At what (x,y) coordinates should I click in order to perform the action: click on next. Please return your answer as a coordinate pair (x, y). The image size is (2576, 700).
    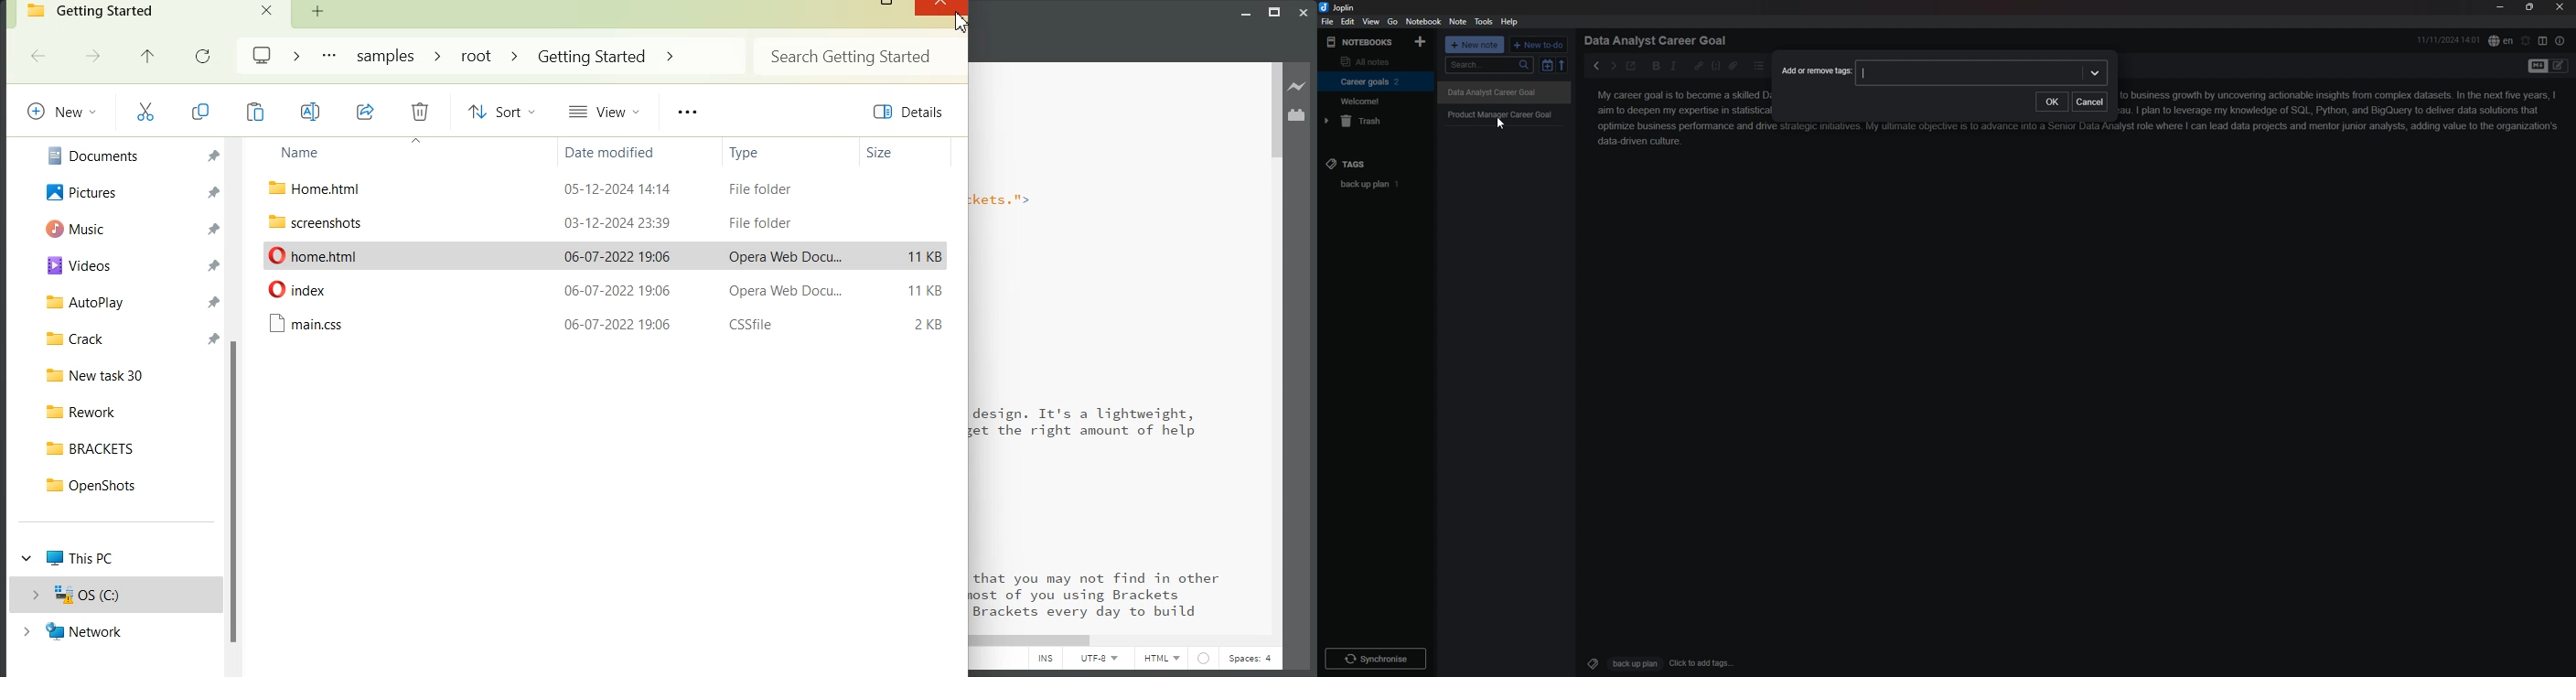
    Looking at the image, I should click on (1613, 66).